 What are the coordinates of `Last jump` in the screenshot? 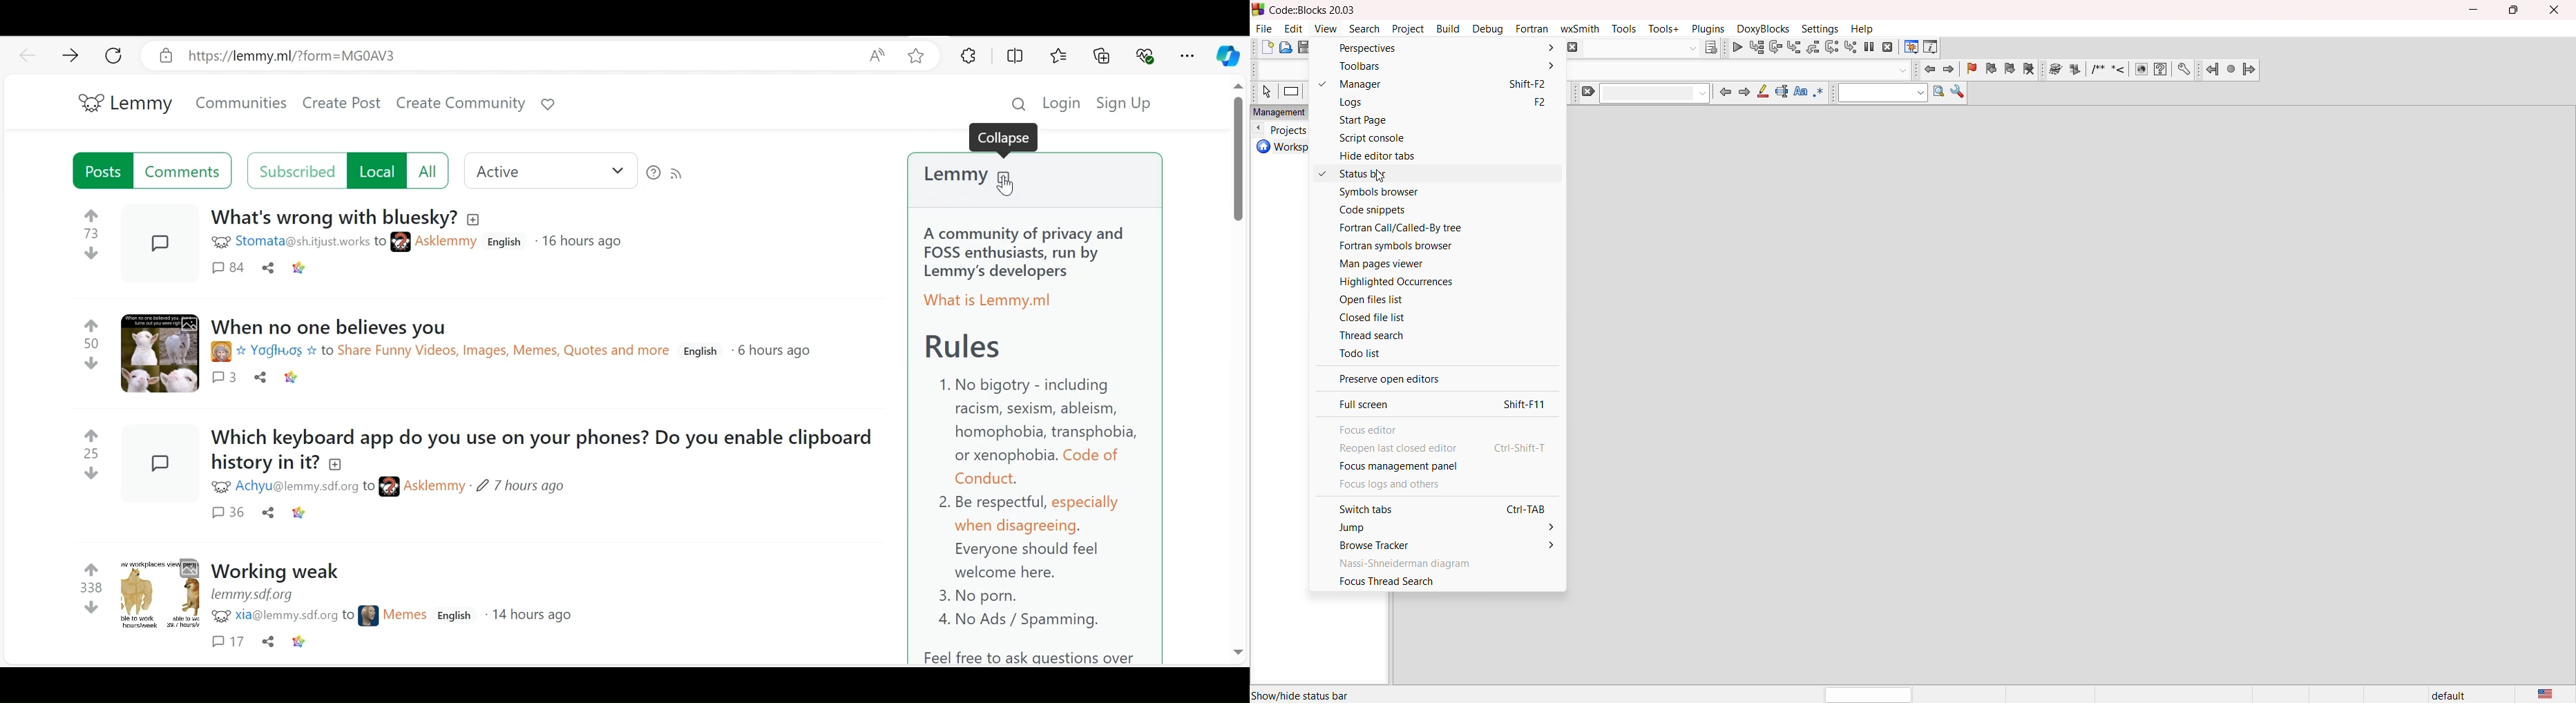 It's located at (2231, 69).